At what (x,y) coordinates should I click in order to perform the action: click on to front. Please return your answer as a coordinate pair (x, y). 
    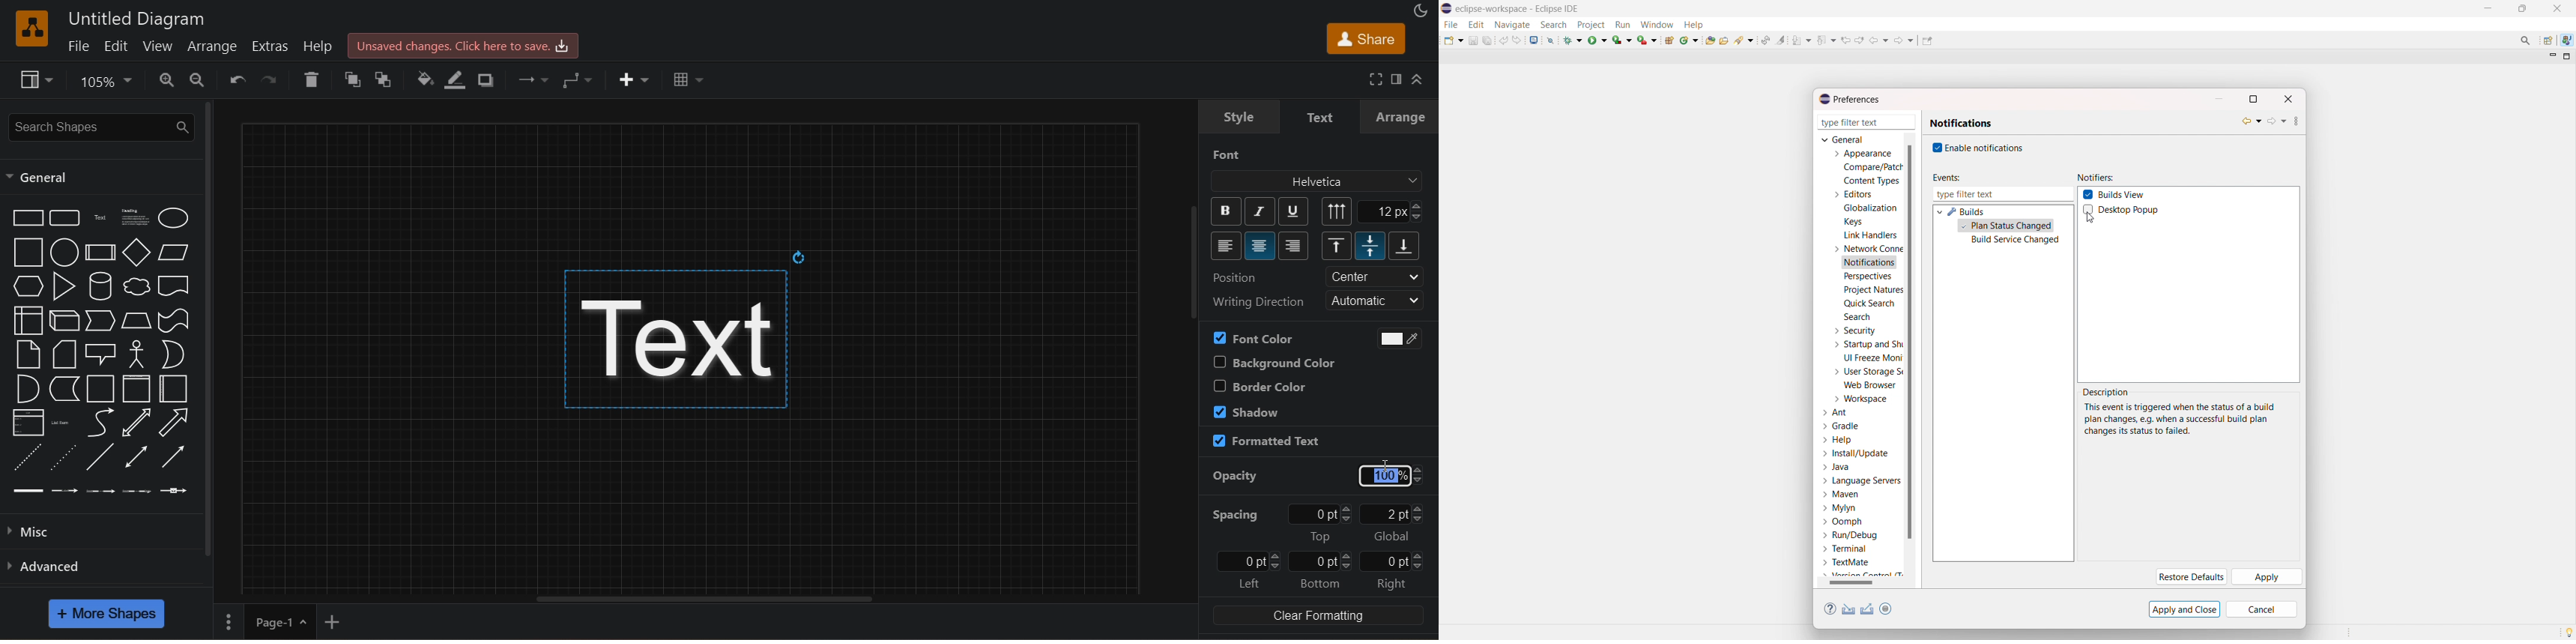
    Looking at the image, I should click on (348, 79).